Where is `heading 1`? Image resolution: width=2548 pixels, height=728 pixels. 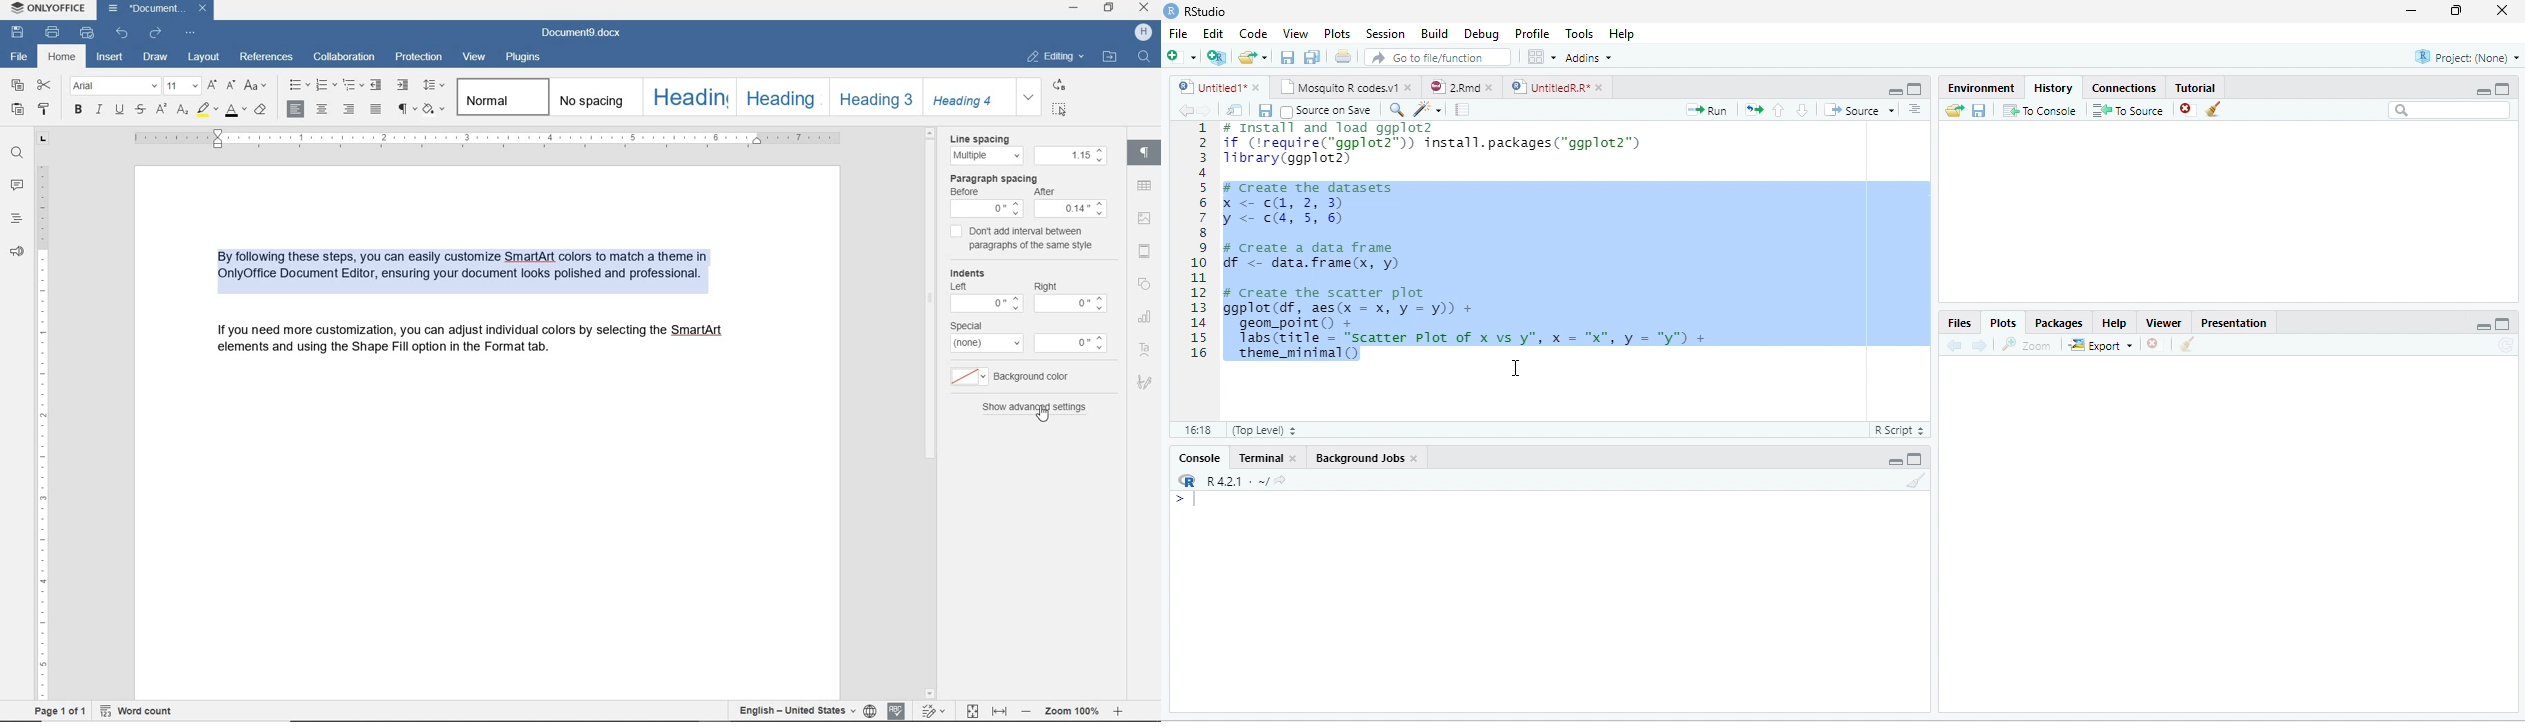 heading 1 is located at coordinates (689, 96).